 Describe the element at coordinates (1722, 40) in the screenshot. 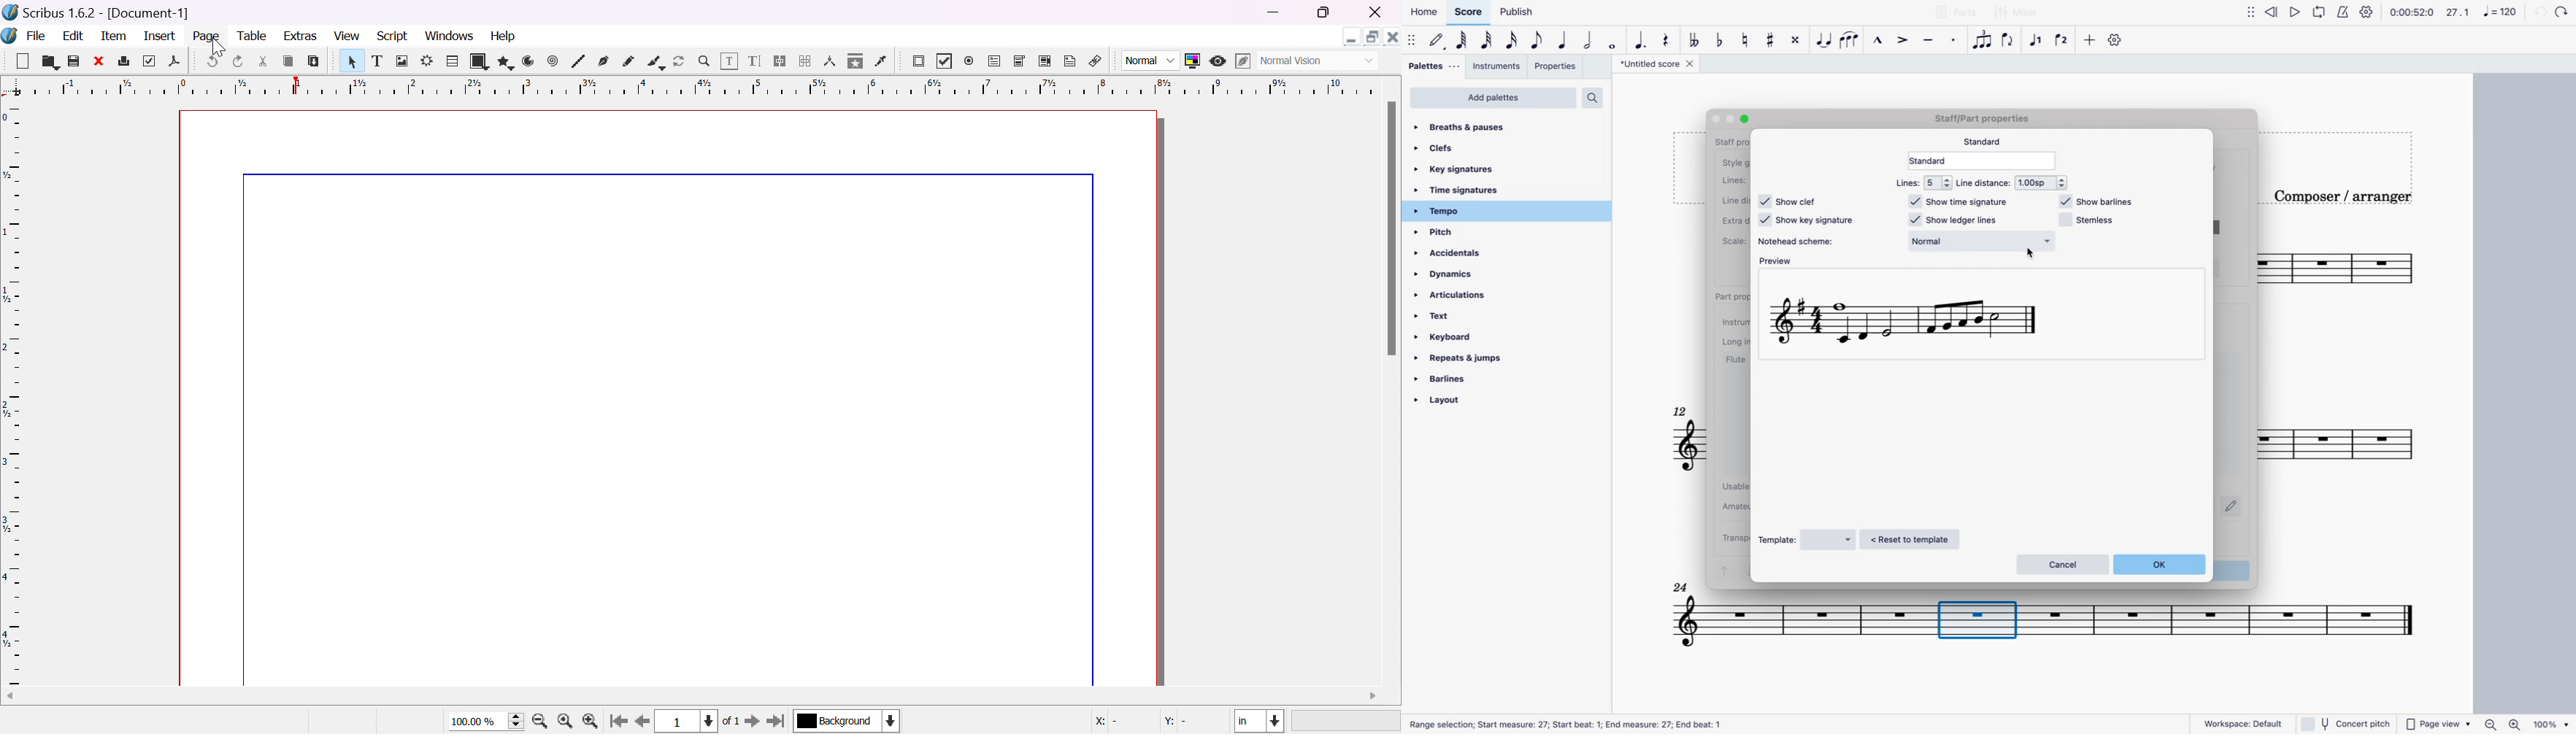

I see `toggle flat` at that location.